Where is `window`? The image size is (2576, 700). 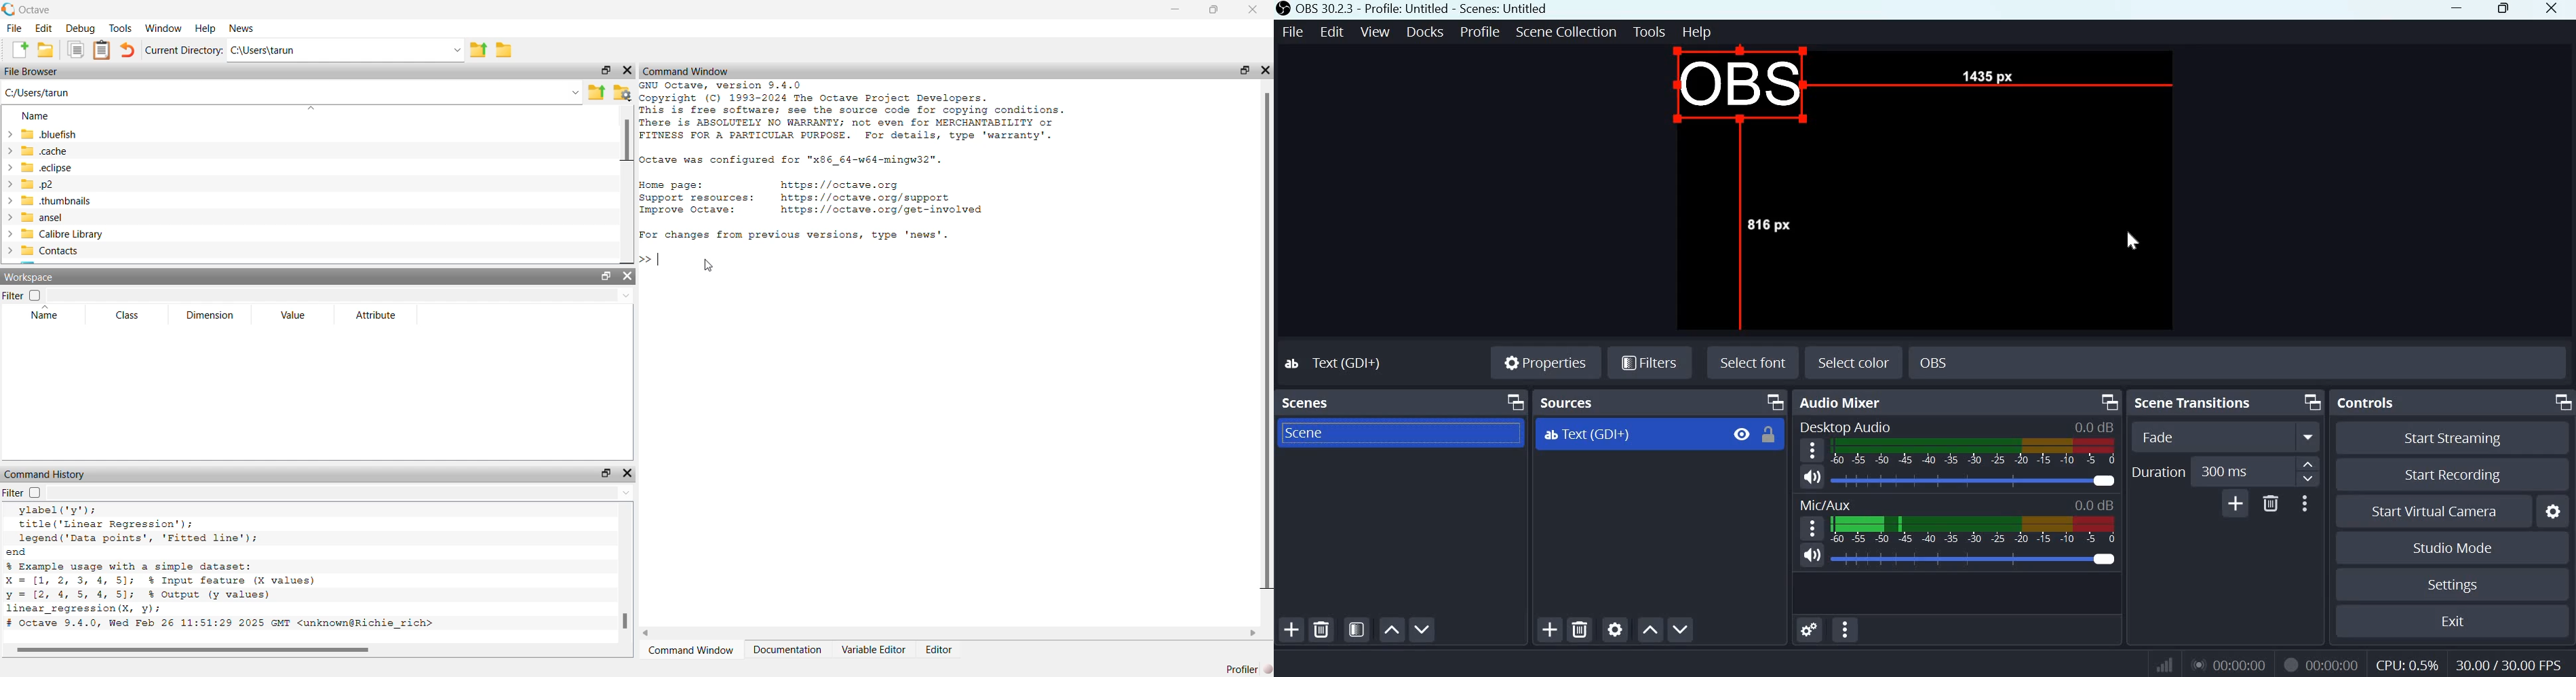 window is located at coordinates (165, 28).